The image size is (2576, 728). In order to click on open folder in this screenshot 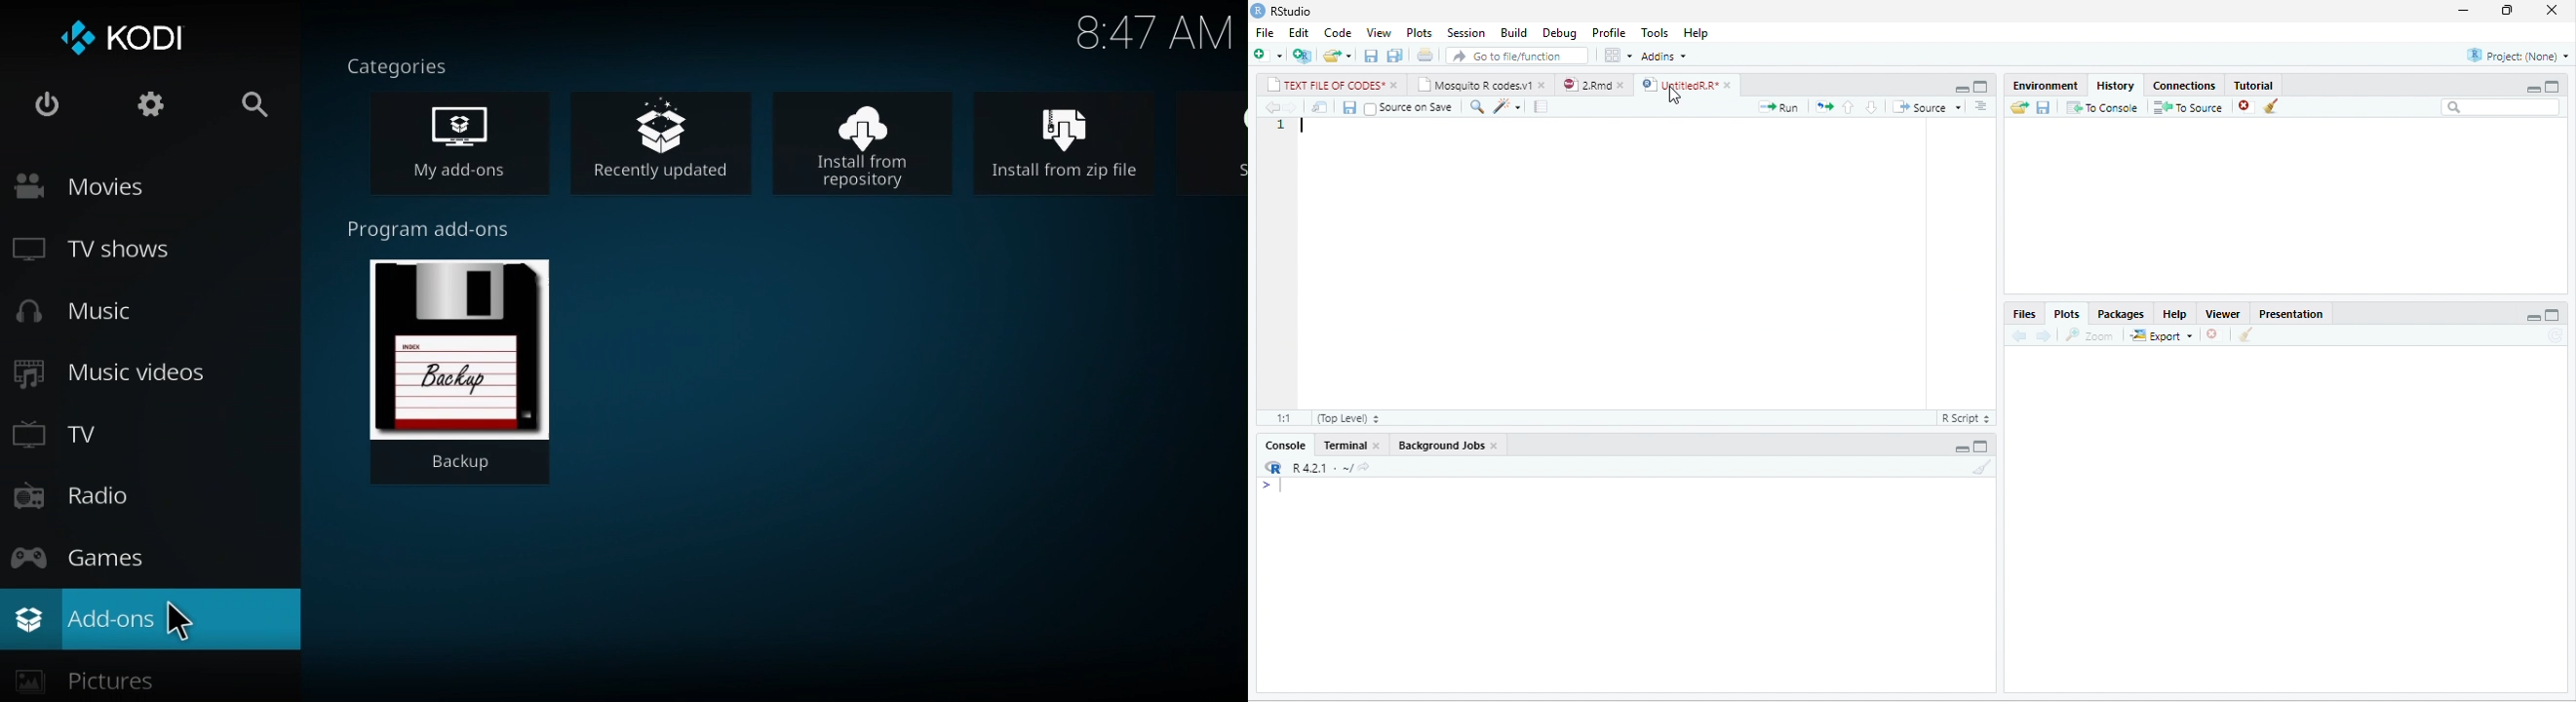, I will do `click(2020, 107)`.